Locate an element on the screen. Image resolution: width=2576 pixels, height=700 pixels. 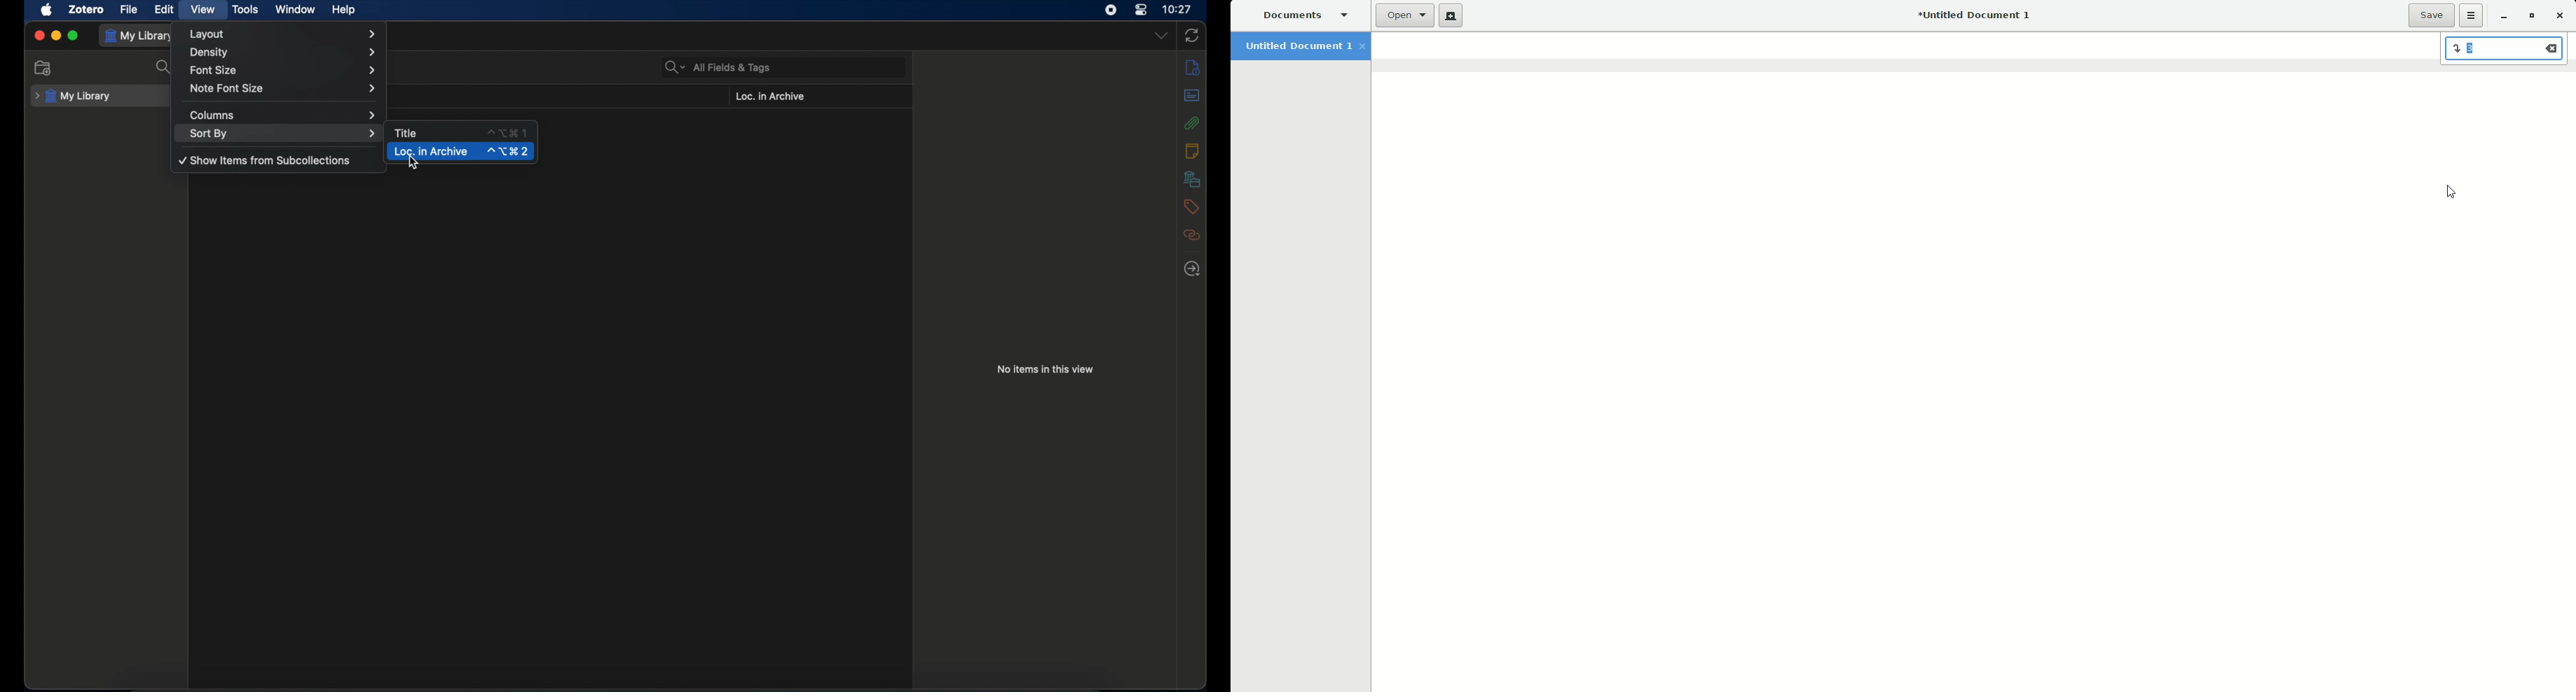
Untitled Document 1 is located at coordinates (1305, 48).